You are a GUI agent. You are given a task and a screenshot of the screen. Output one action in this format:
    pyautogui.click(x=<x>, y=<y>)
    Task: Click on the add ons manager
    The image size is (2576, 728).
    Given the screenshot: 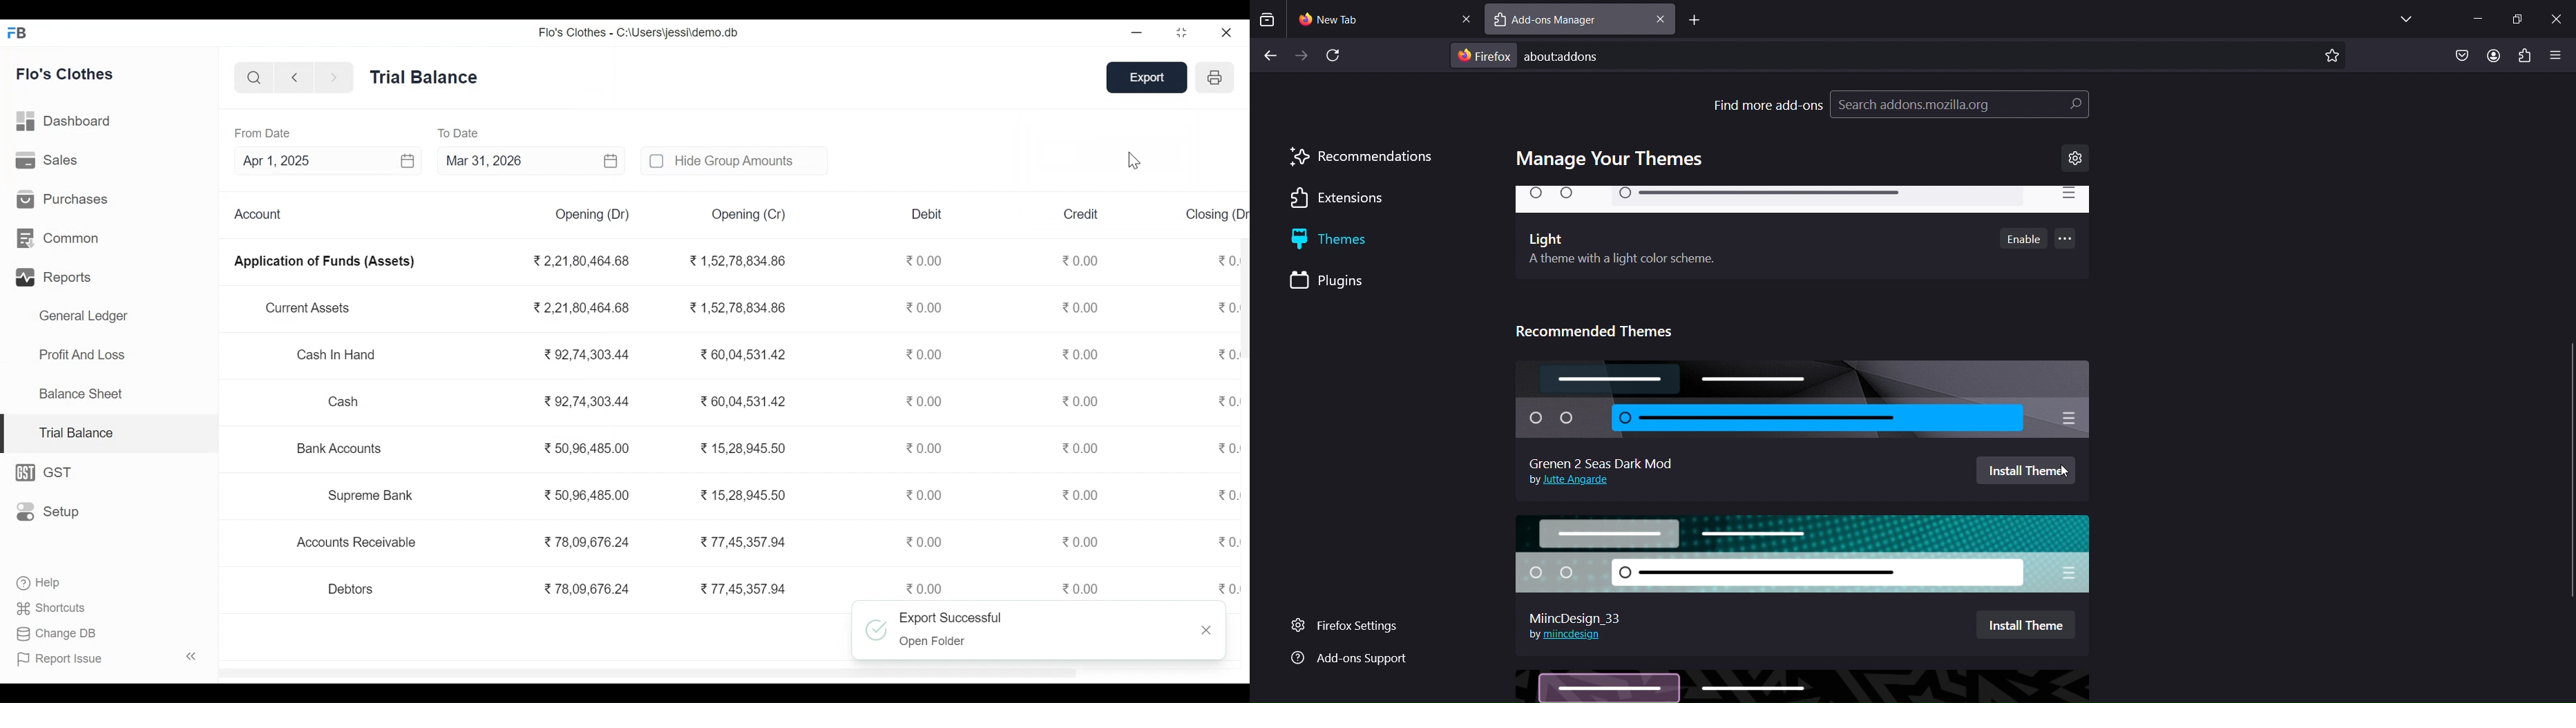 What is the action you would take?
    pyautogui.click(x=1560, y=21)
    